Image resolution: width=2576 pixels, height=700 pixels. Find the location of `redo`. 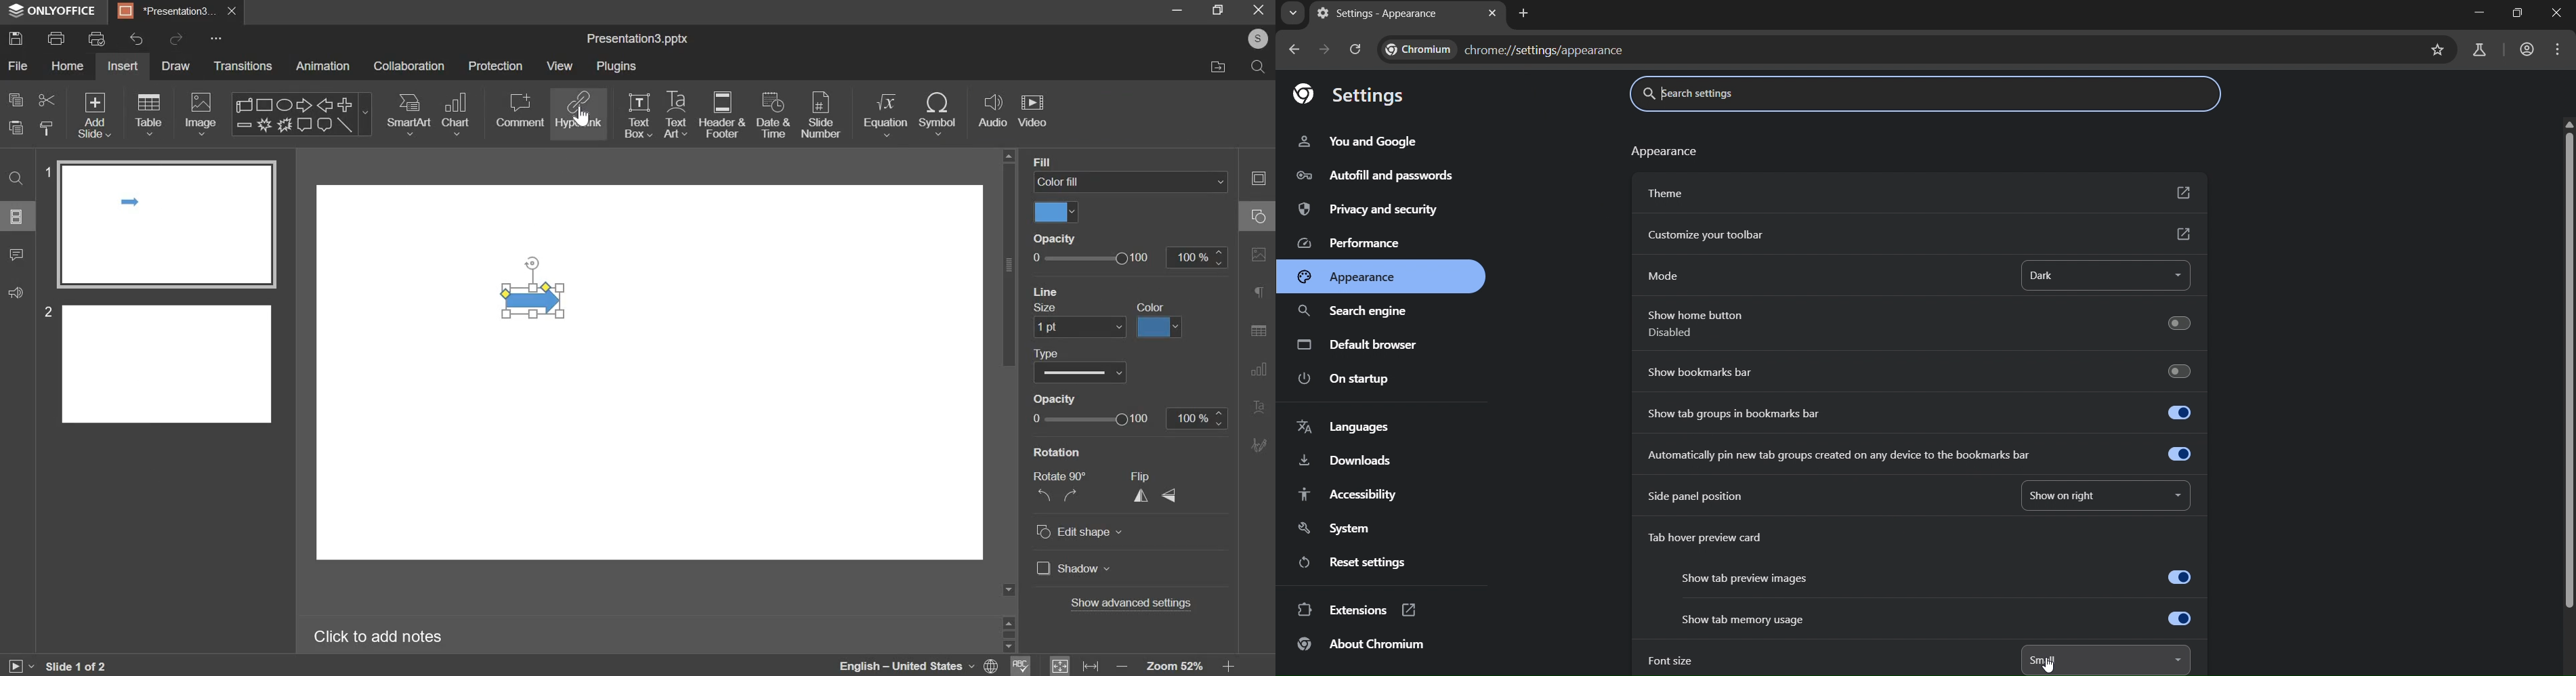

redo is located at coordinates (178, 37).